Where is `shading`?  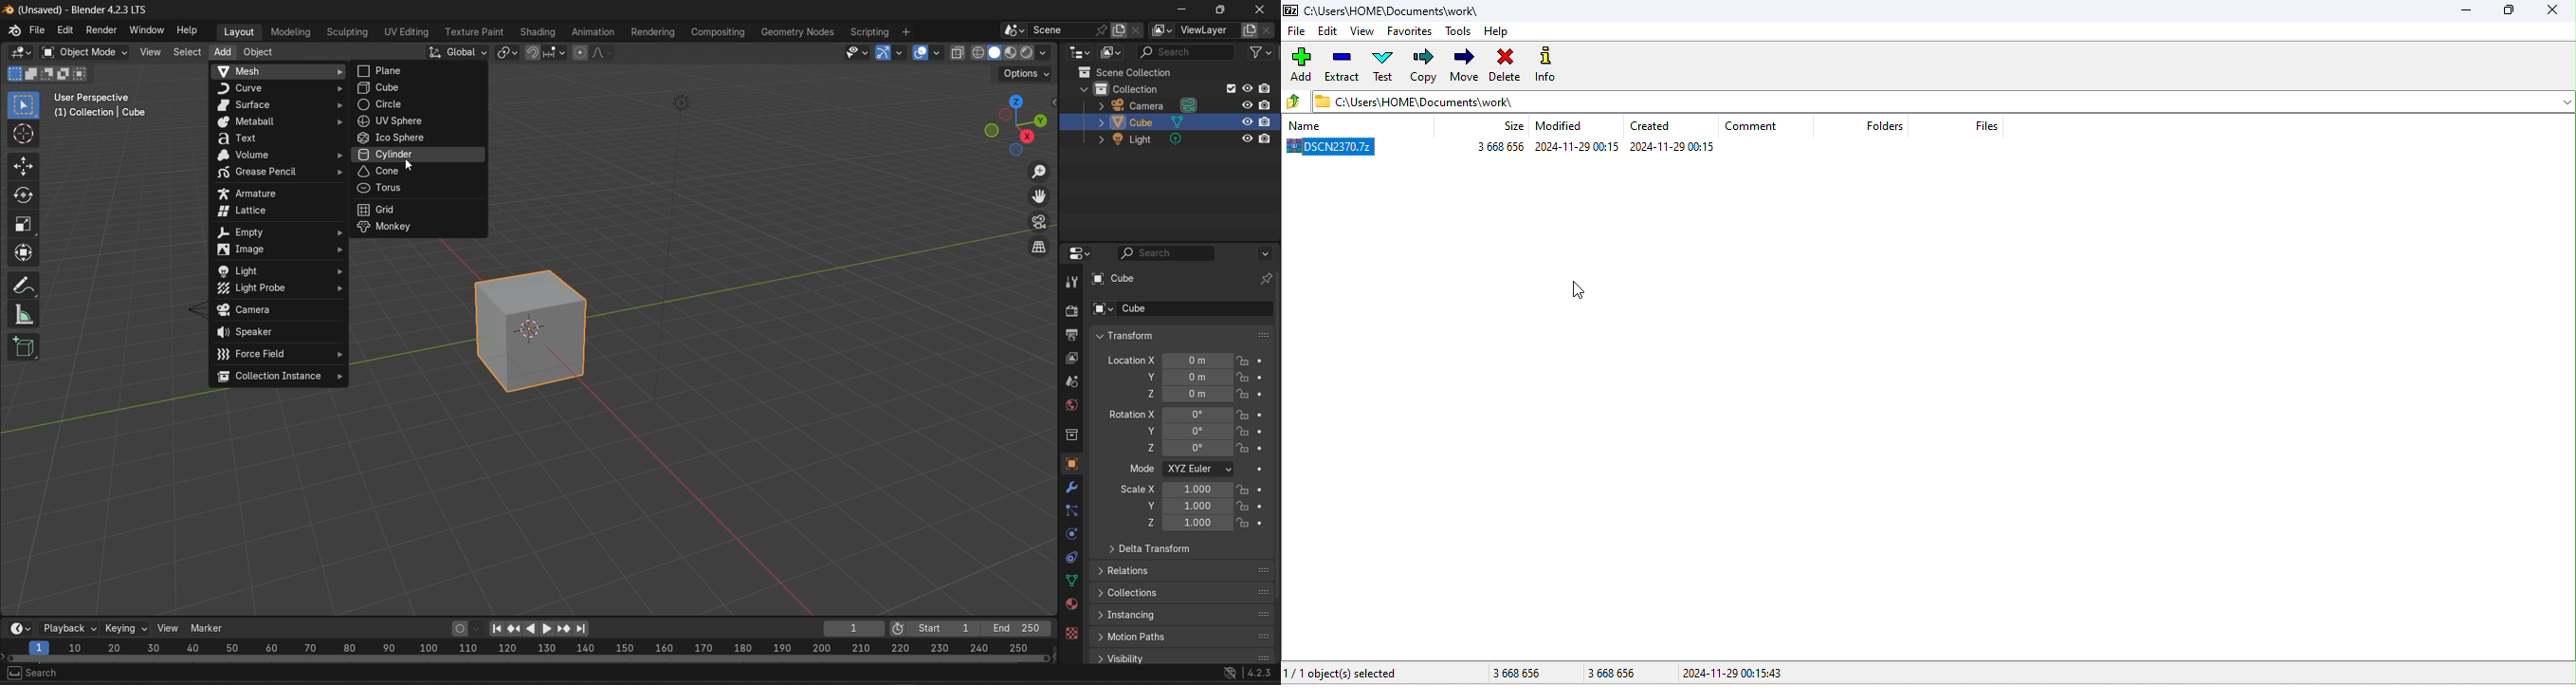
shading is located at coordinates (540, 31).